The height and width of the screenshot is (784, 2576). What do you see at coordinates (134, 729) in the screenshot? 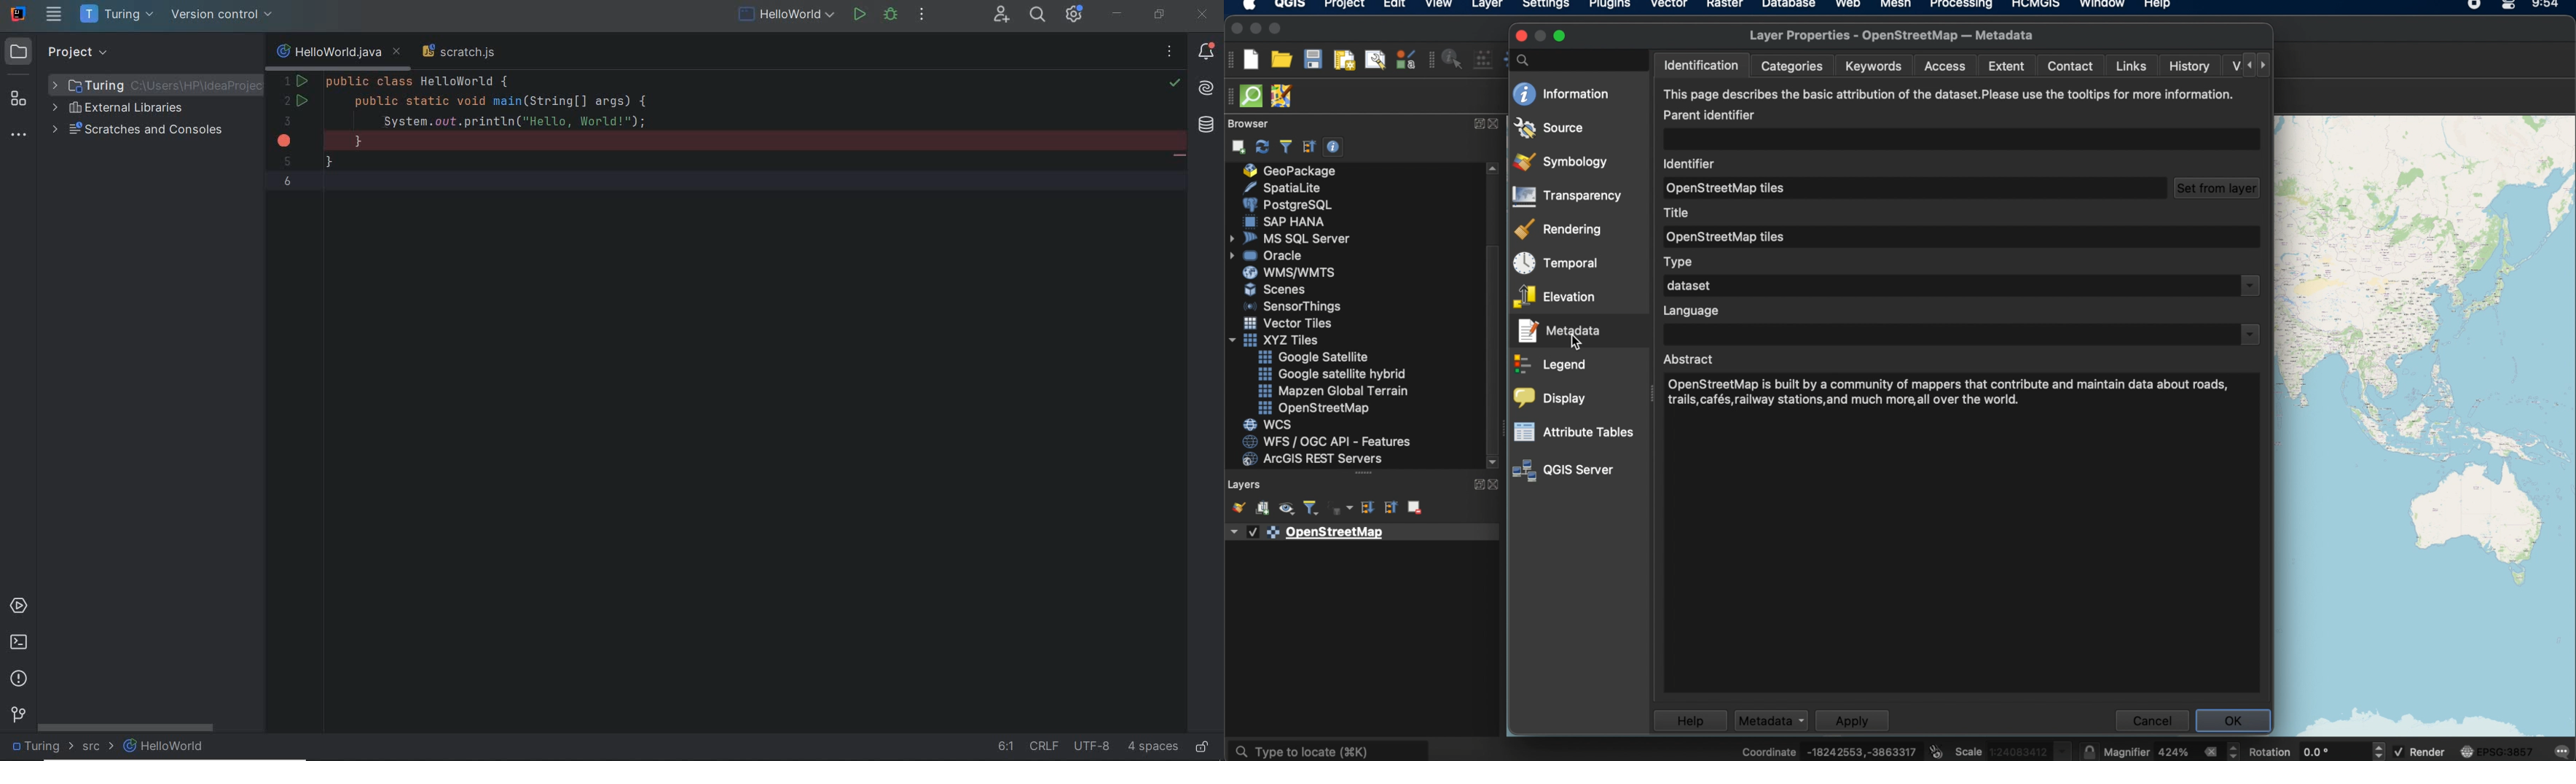
I see `scrollbar` at bounding box center [134, 729].